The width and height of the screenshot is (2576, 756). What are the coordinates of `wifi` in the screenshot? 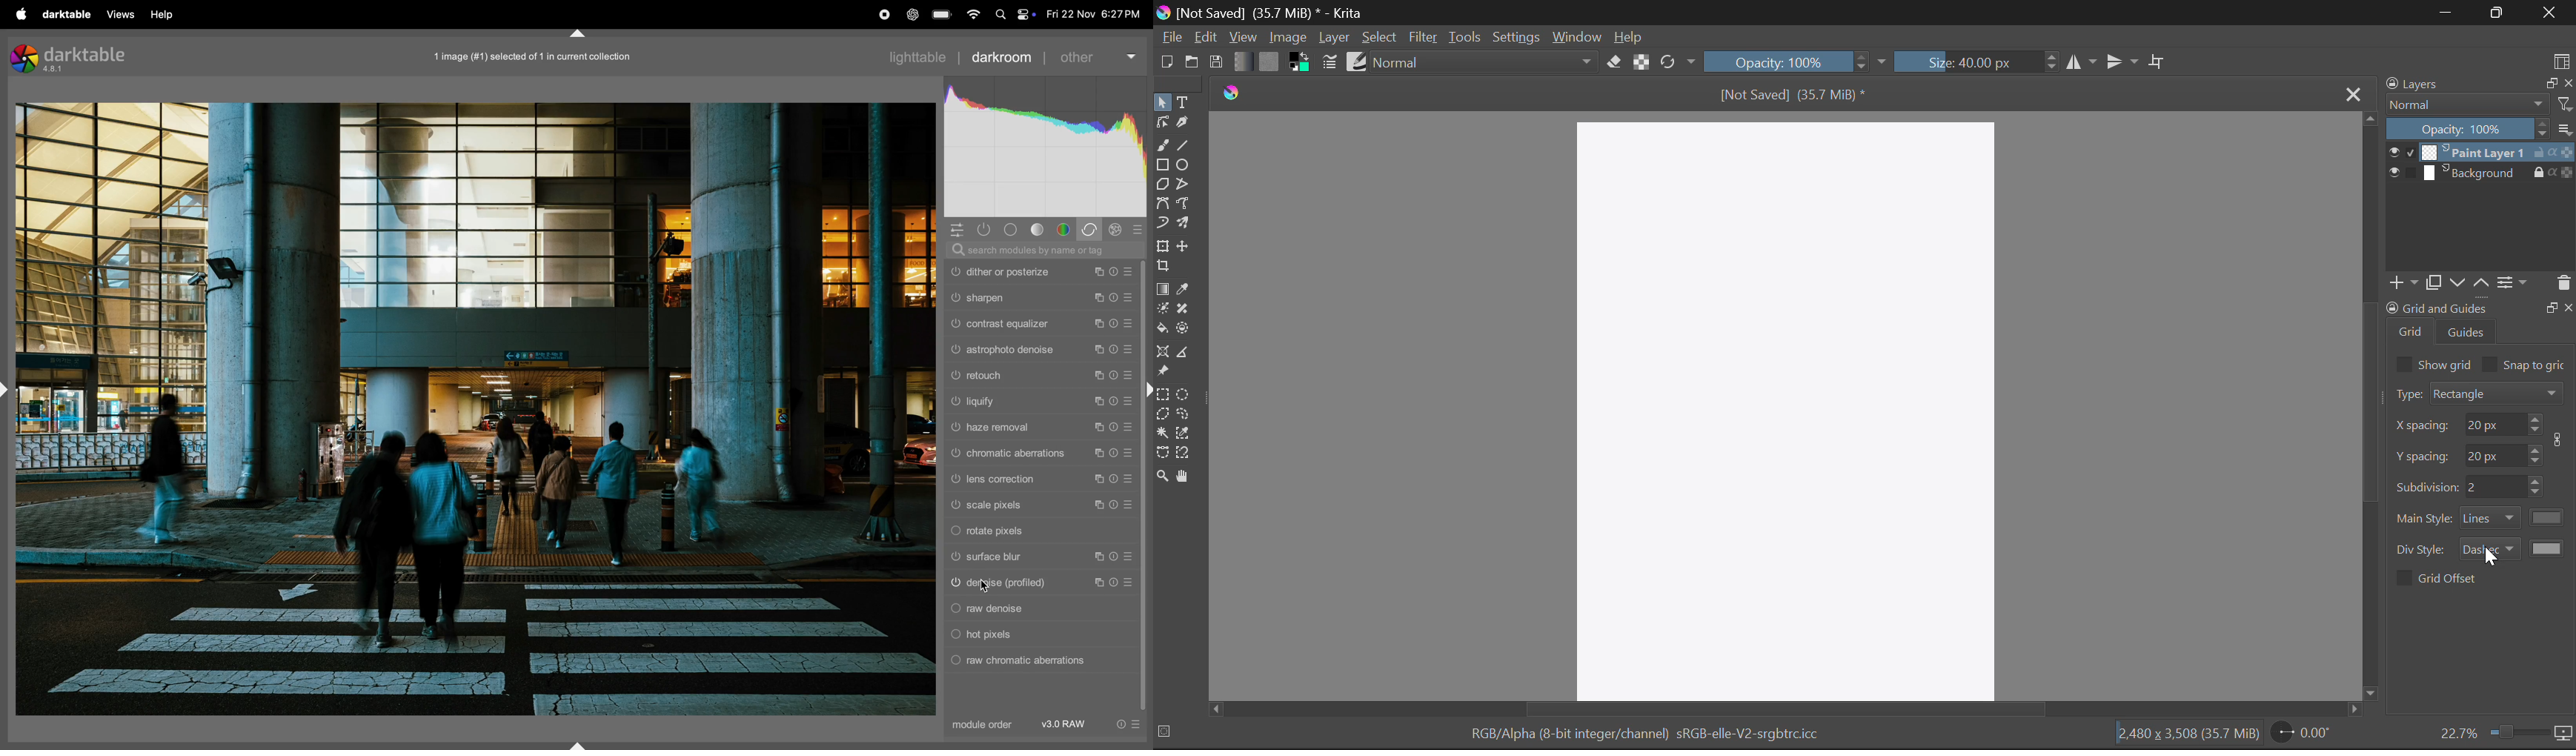 It's located at (972, 15).